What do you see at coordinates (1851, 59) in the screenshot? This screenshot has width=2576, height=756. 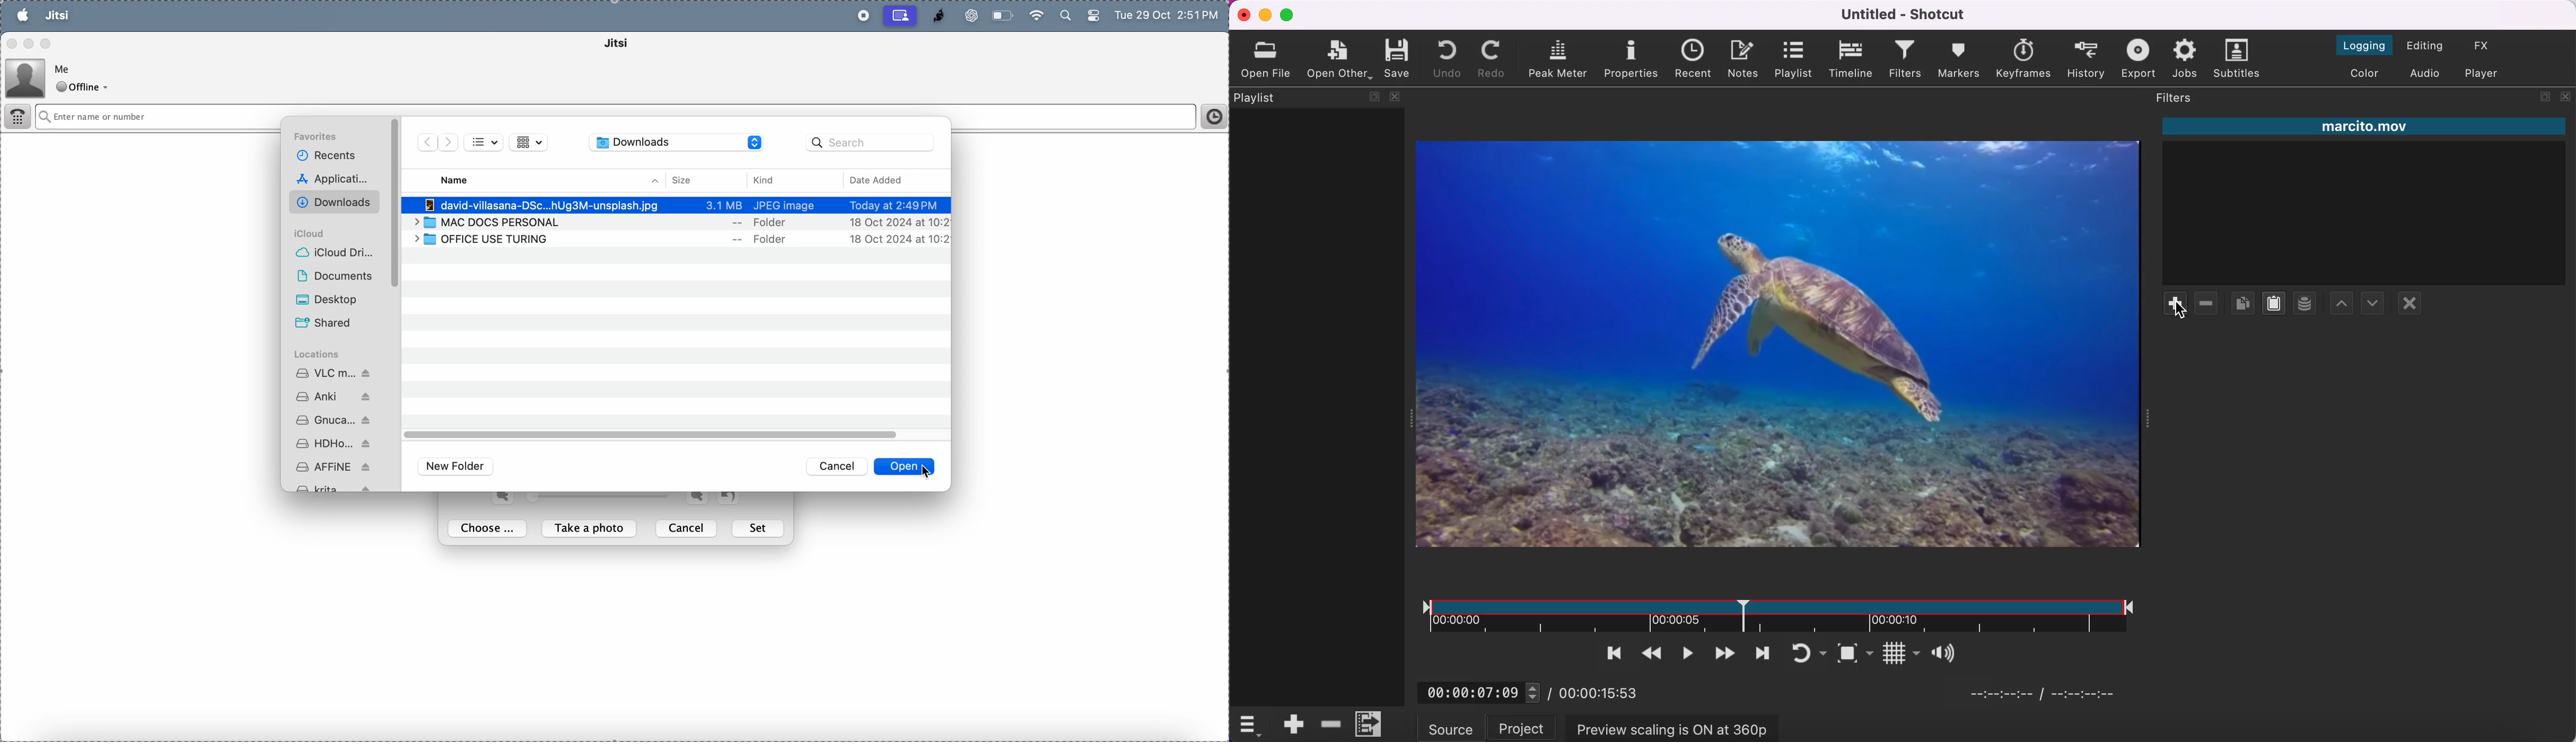 I see `timeline` at bounding box center [1851, 59].